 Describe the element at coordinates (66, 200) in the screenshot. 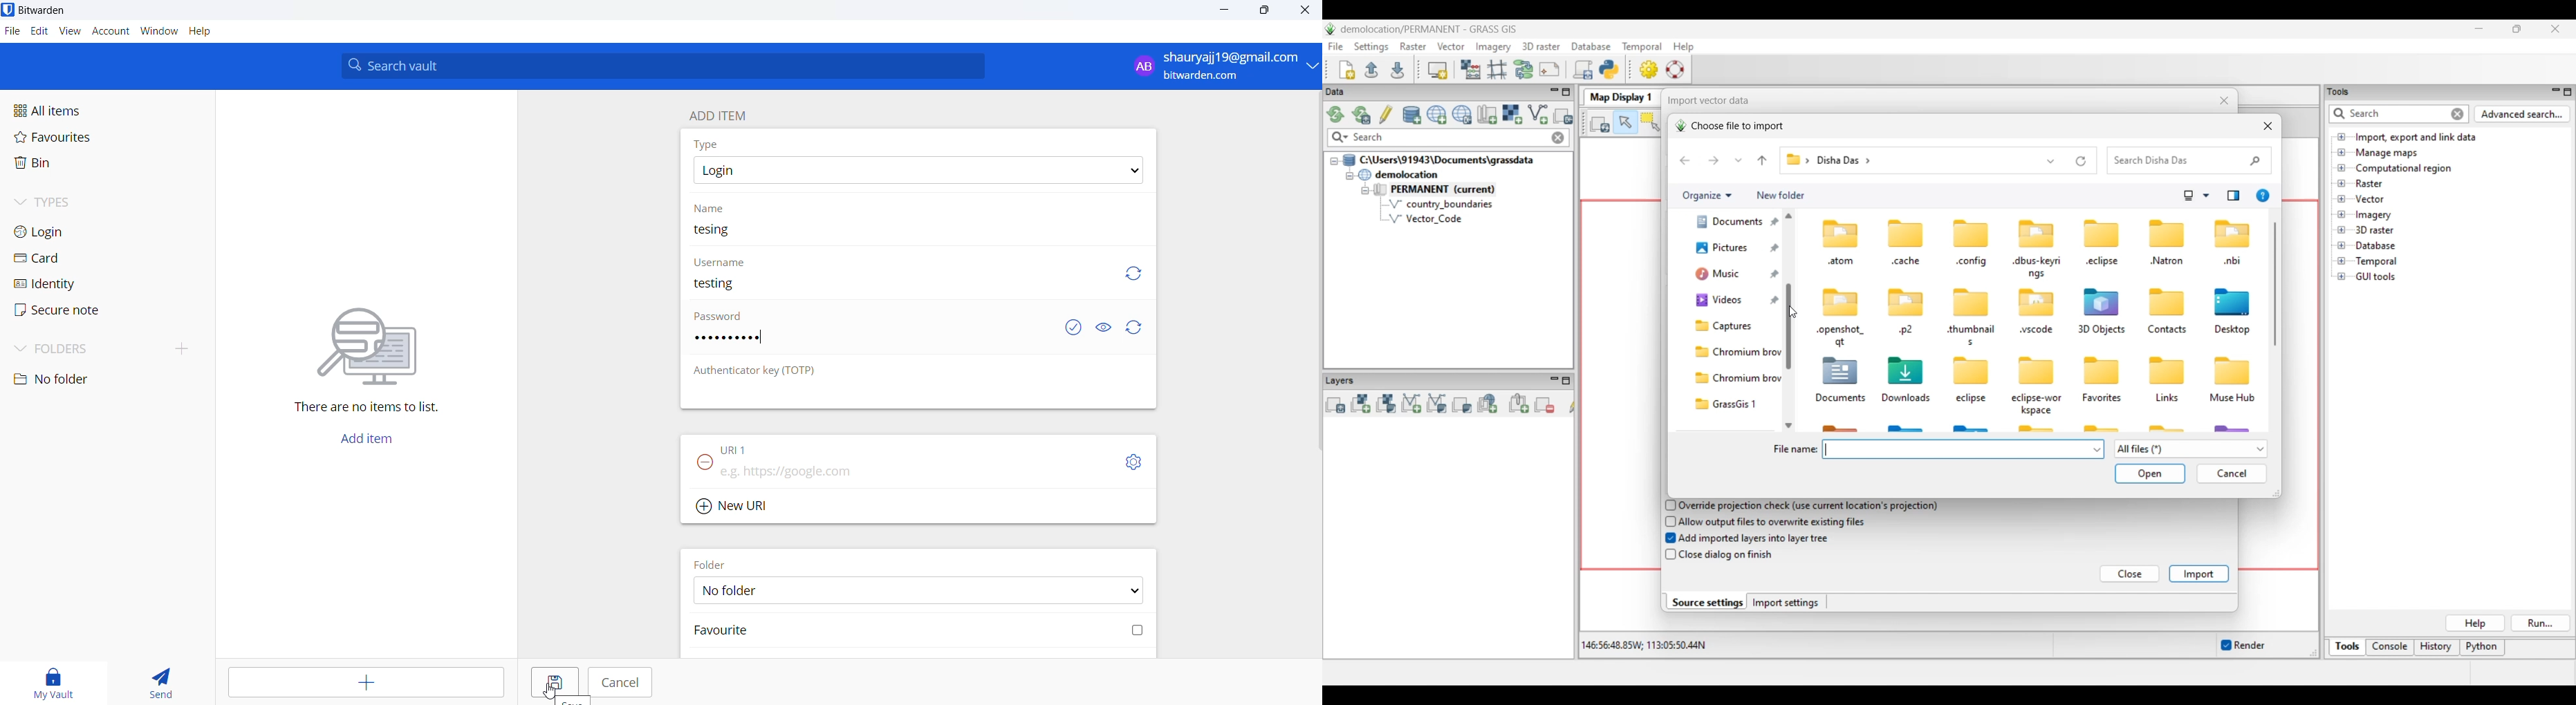

I see `Types` at that location.